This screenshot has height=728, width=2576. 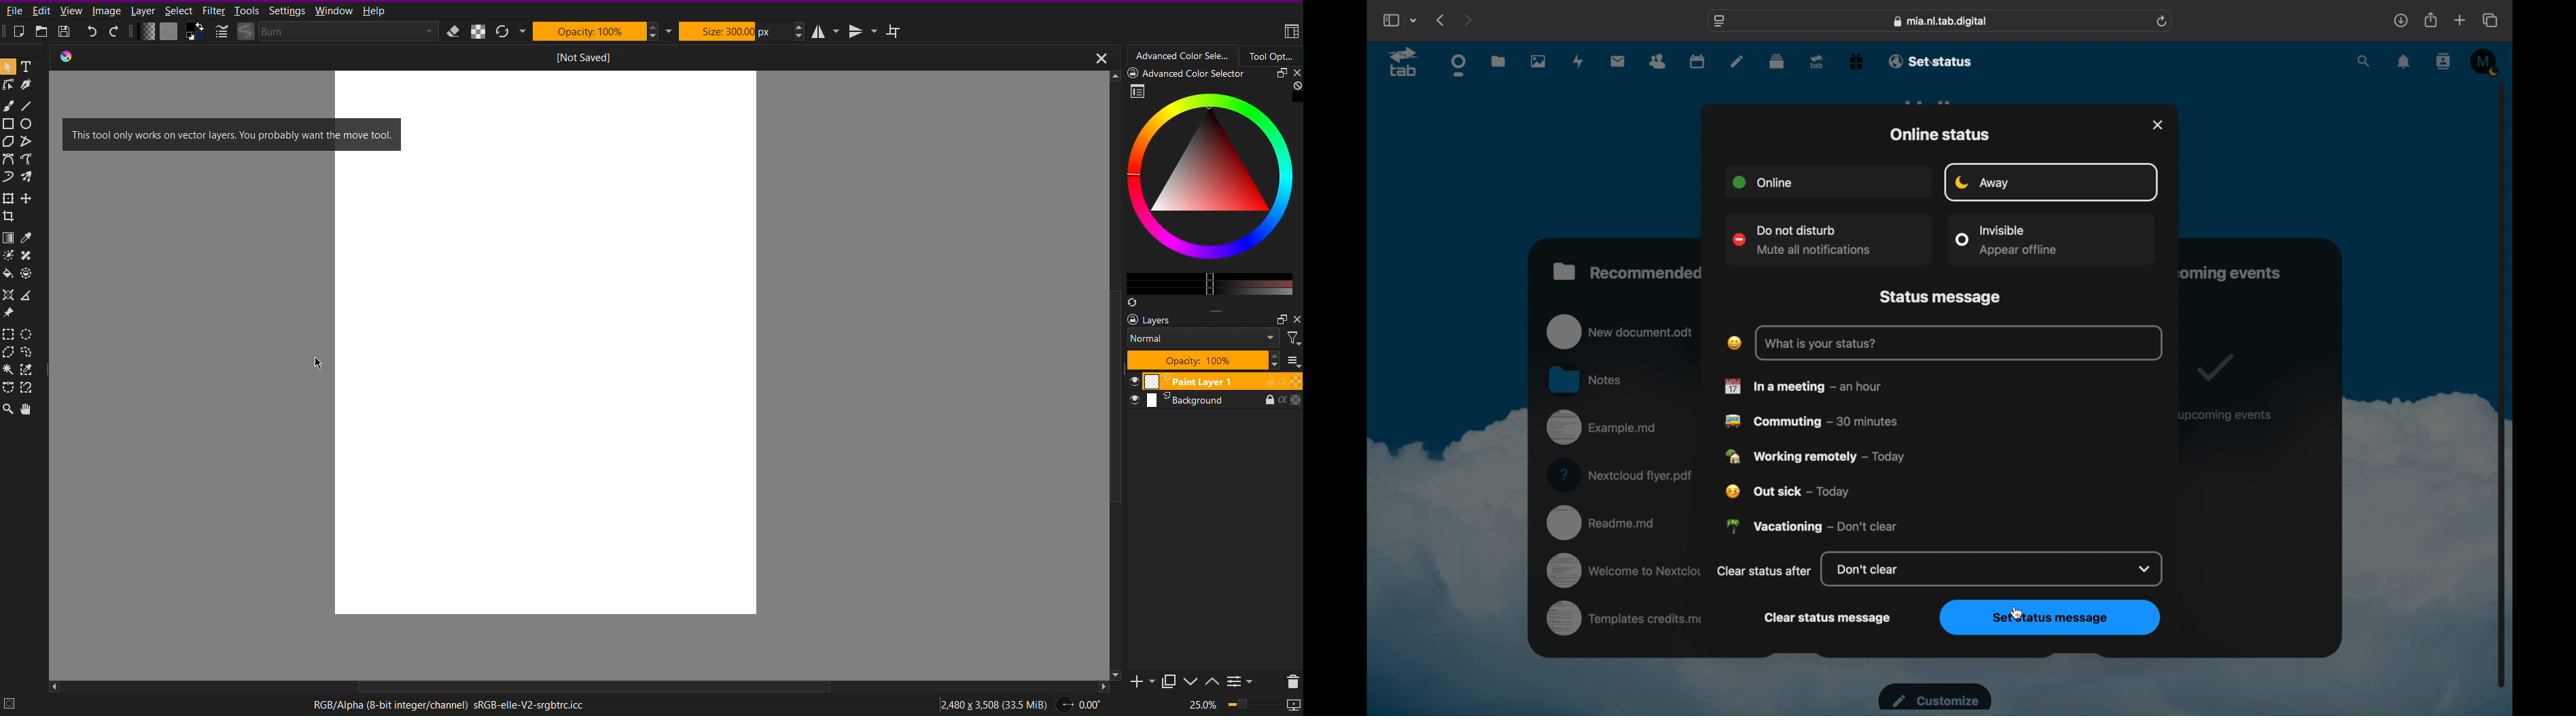 What do you see at coordinates (1602, 521) in the screenshot?
I see `readme.md` at bounding box center [1602, 521].